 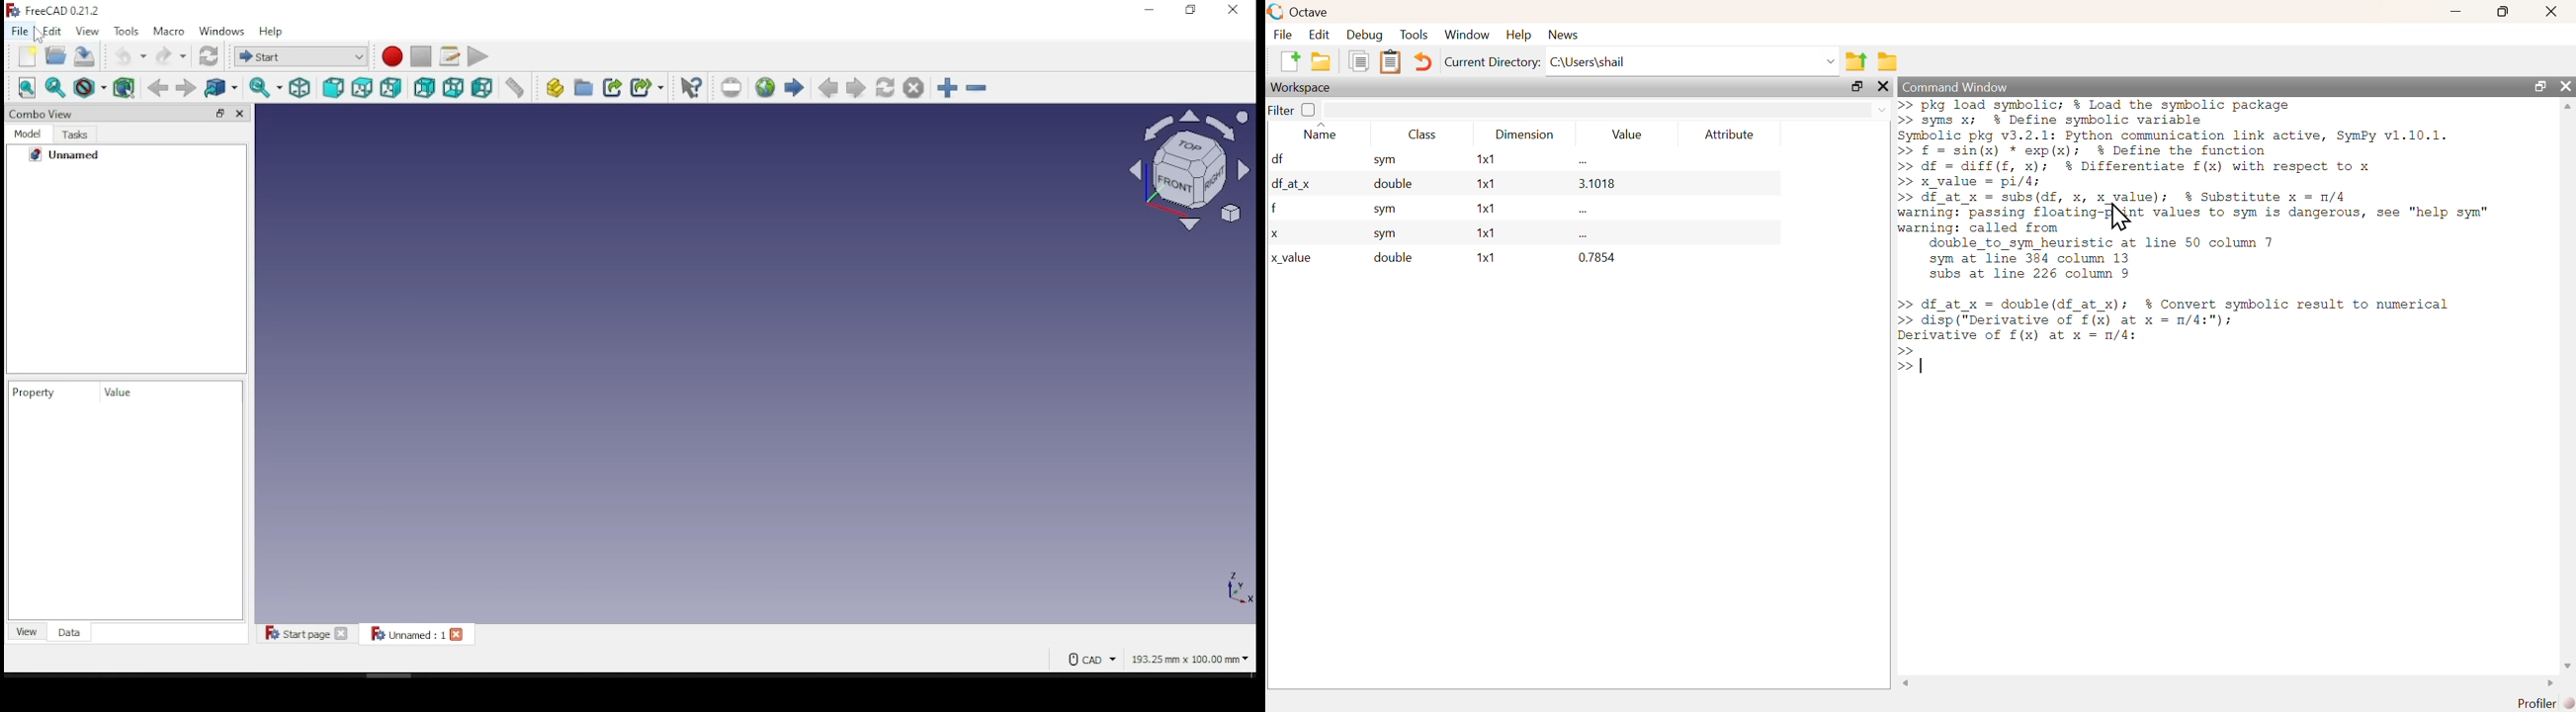 What do you see at coordinates (1190, 10) in the screenshot?
I see `restore` at bounding box center [1190, 10].